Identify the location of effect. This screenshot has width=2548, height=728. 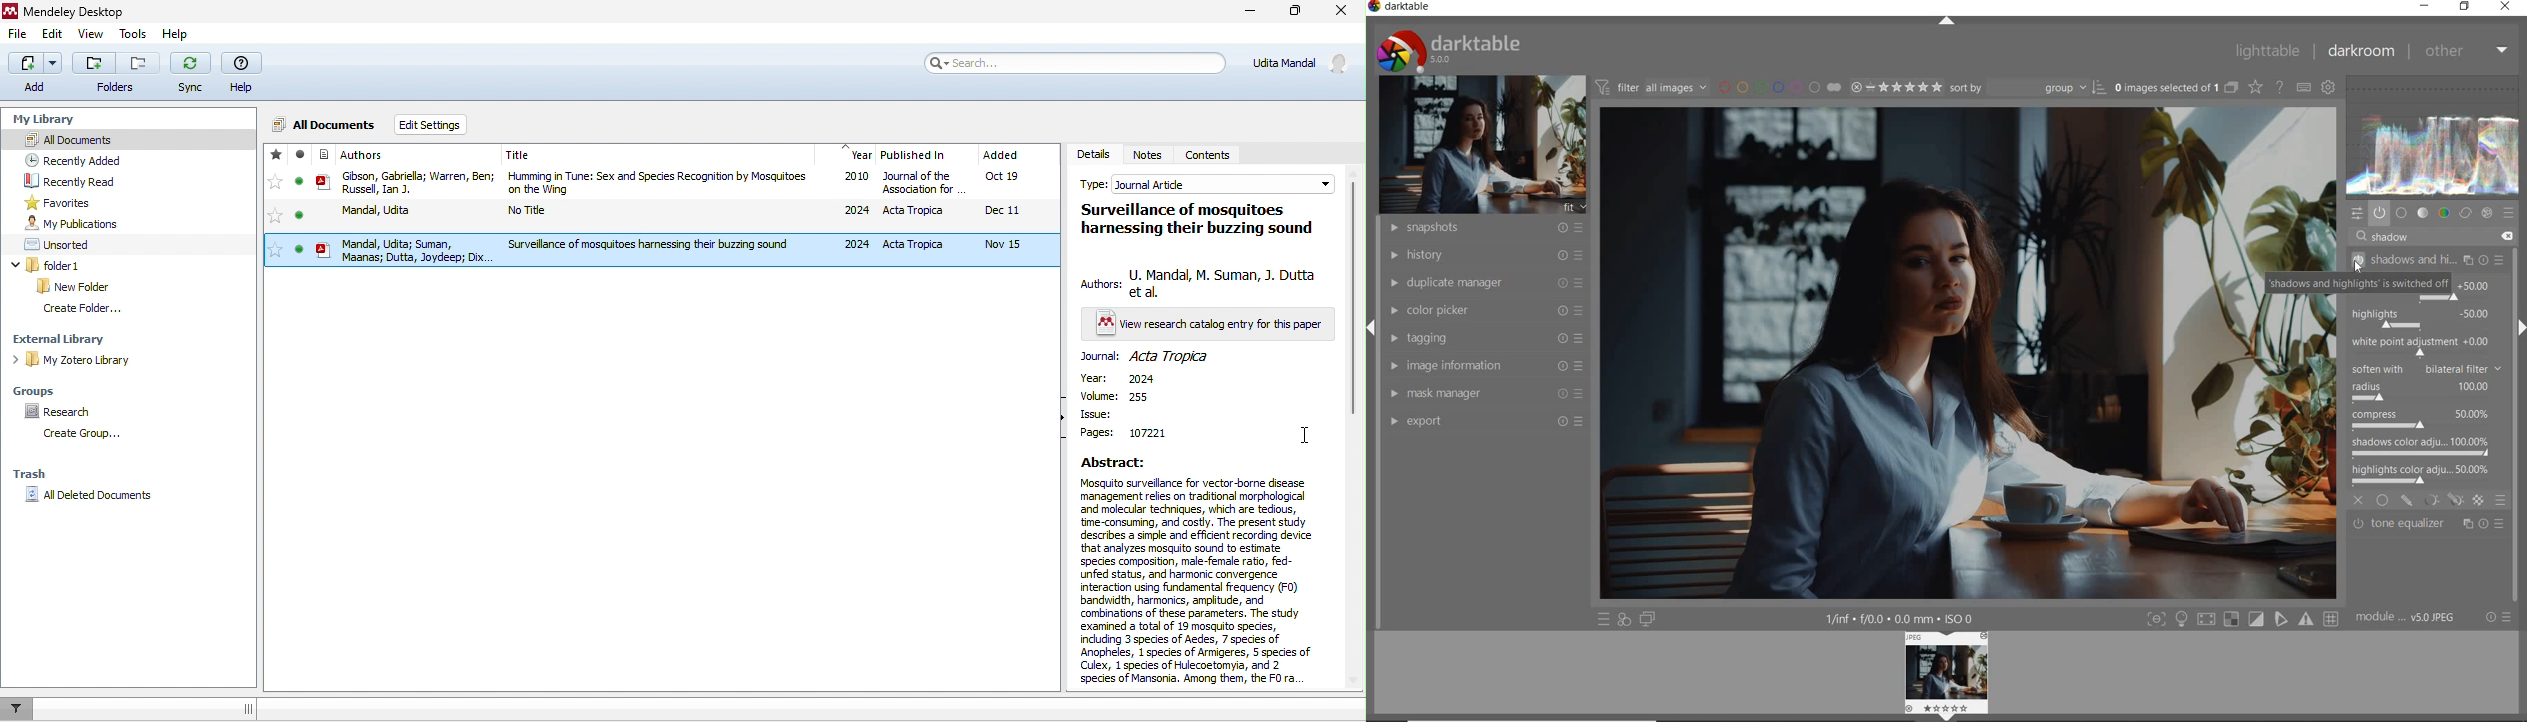
(2489, 213).